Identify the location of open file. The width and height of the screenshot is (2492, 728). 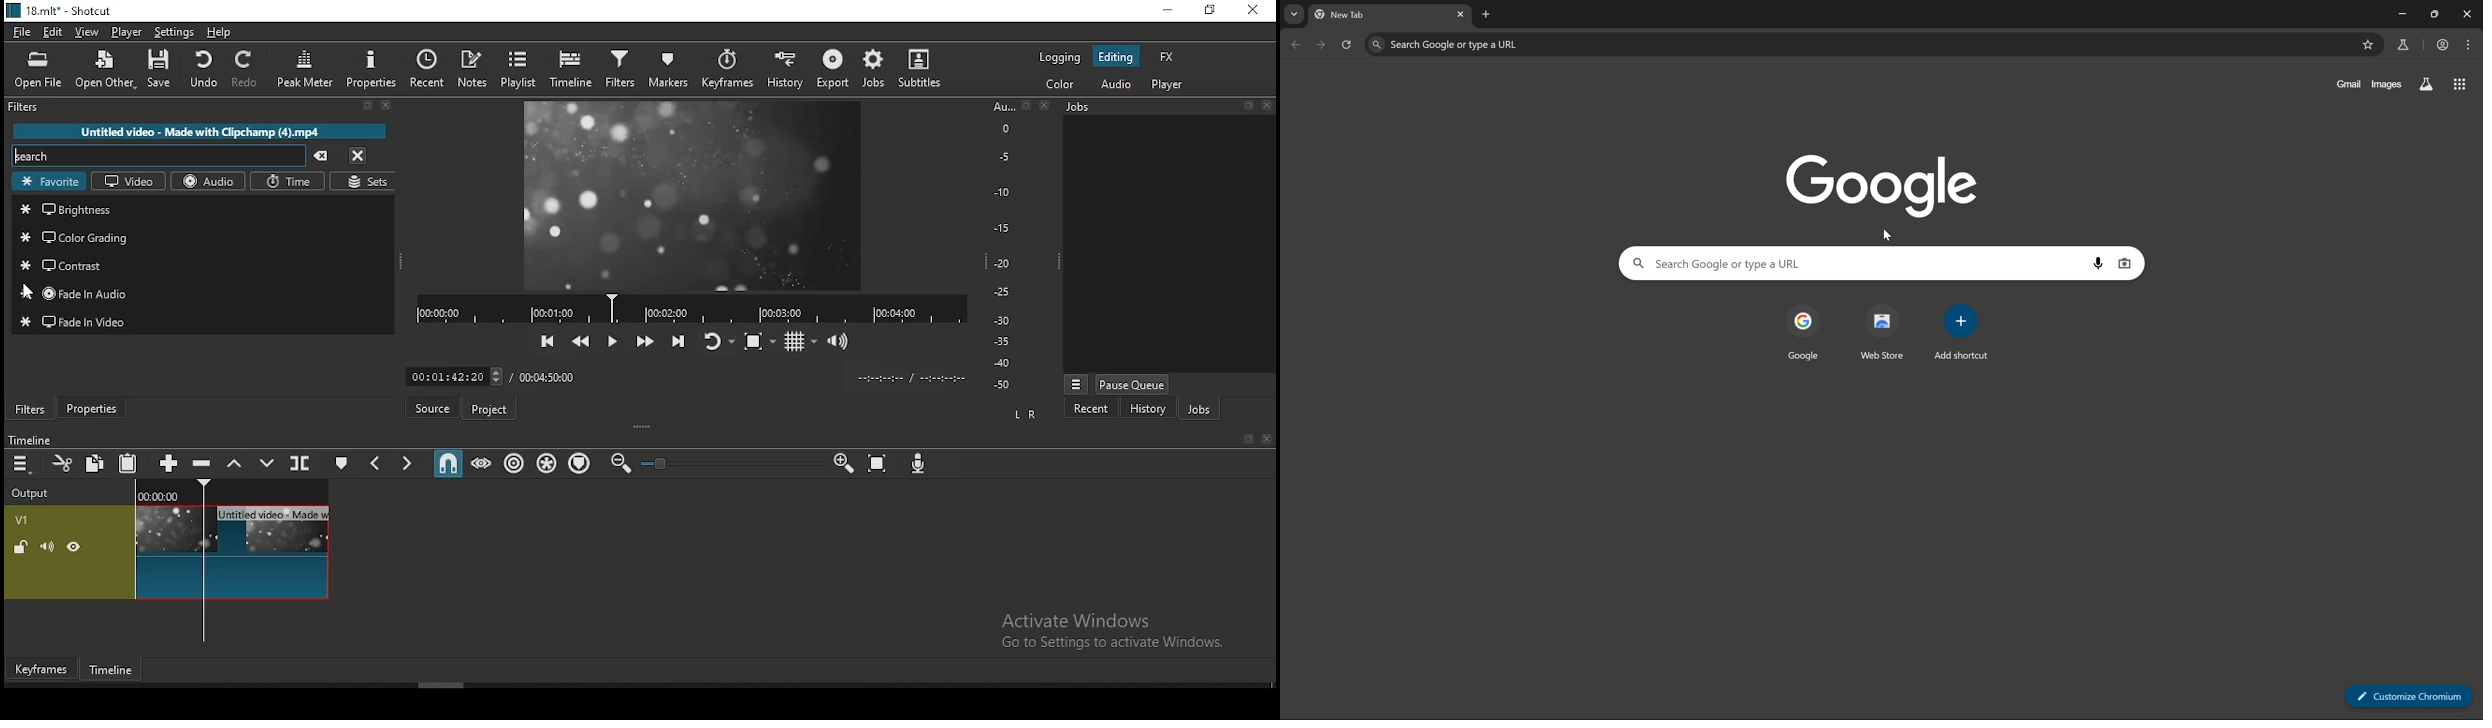
(38, 71).